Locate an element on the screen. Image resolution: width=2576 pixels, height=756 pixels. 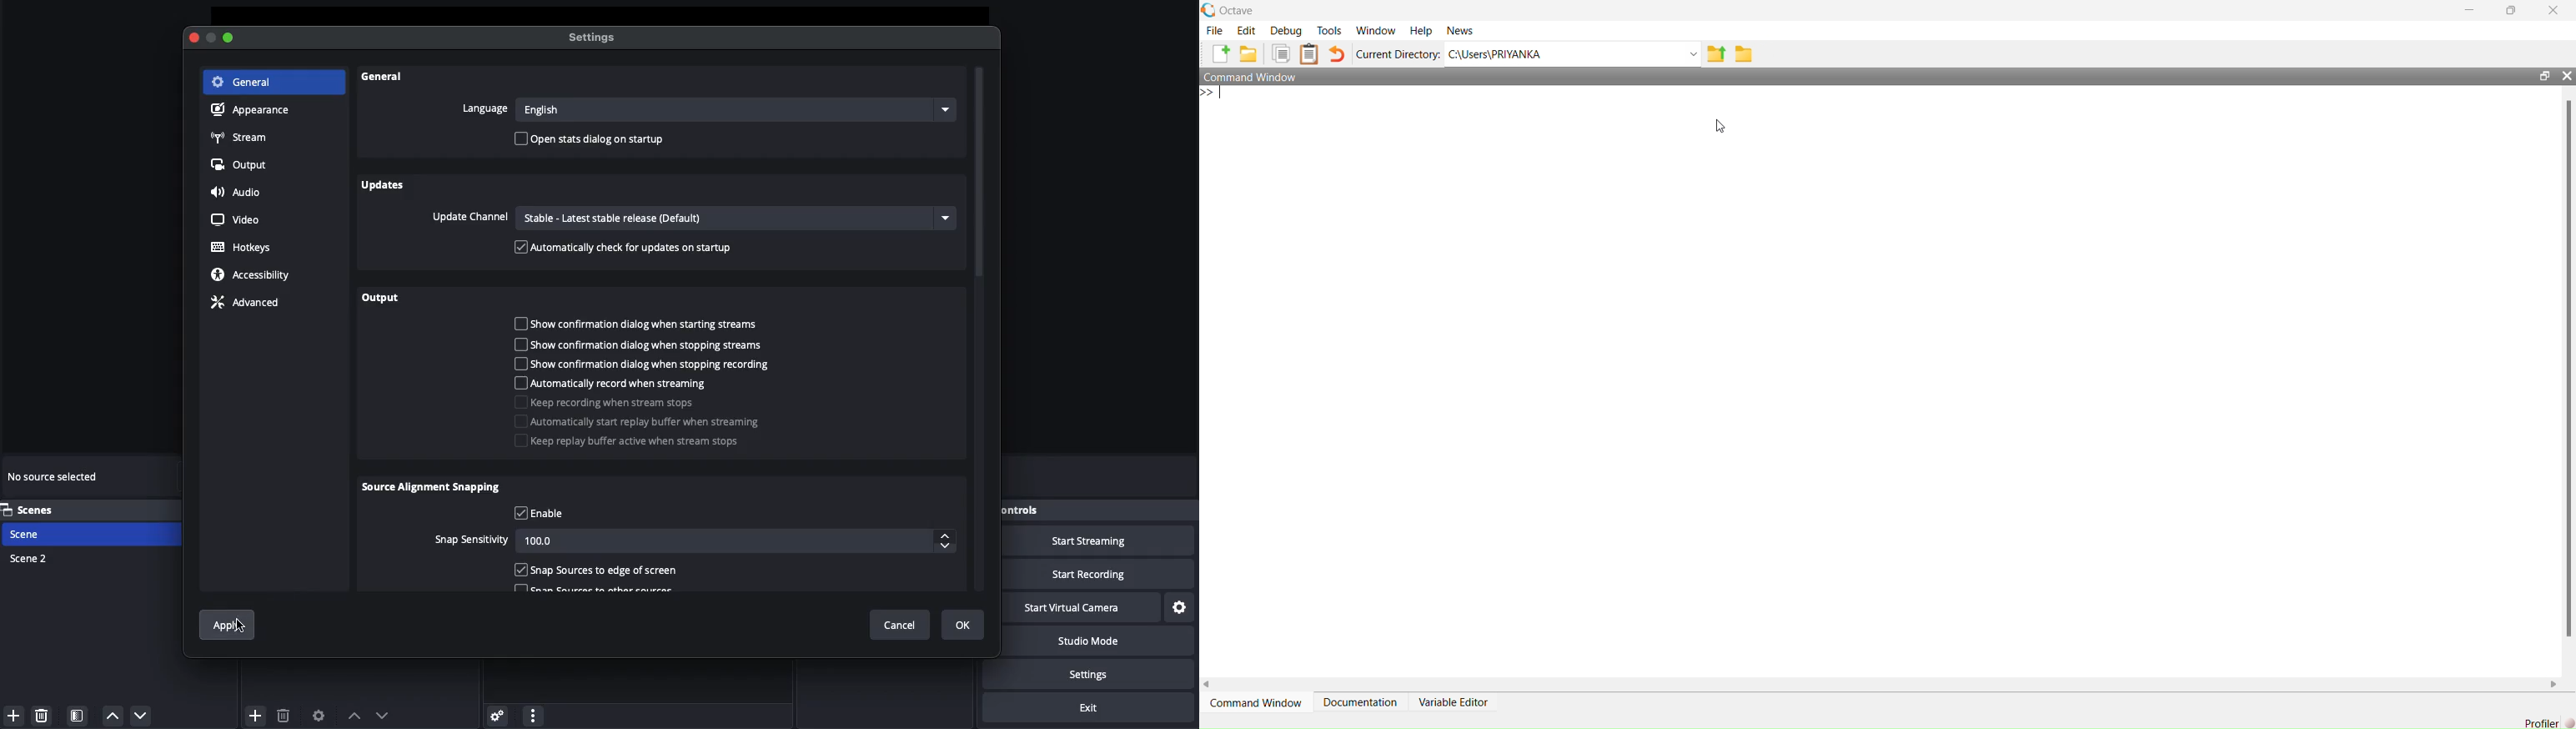
Show confirmation dialog  is located at coordinates (643, 344).